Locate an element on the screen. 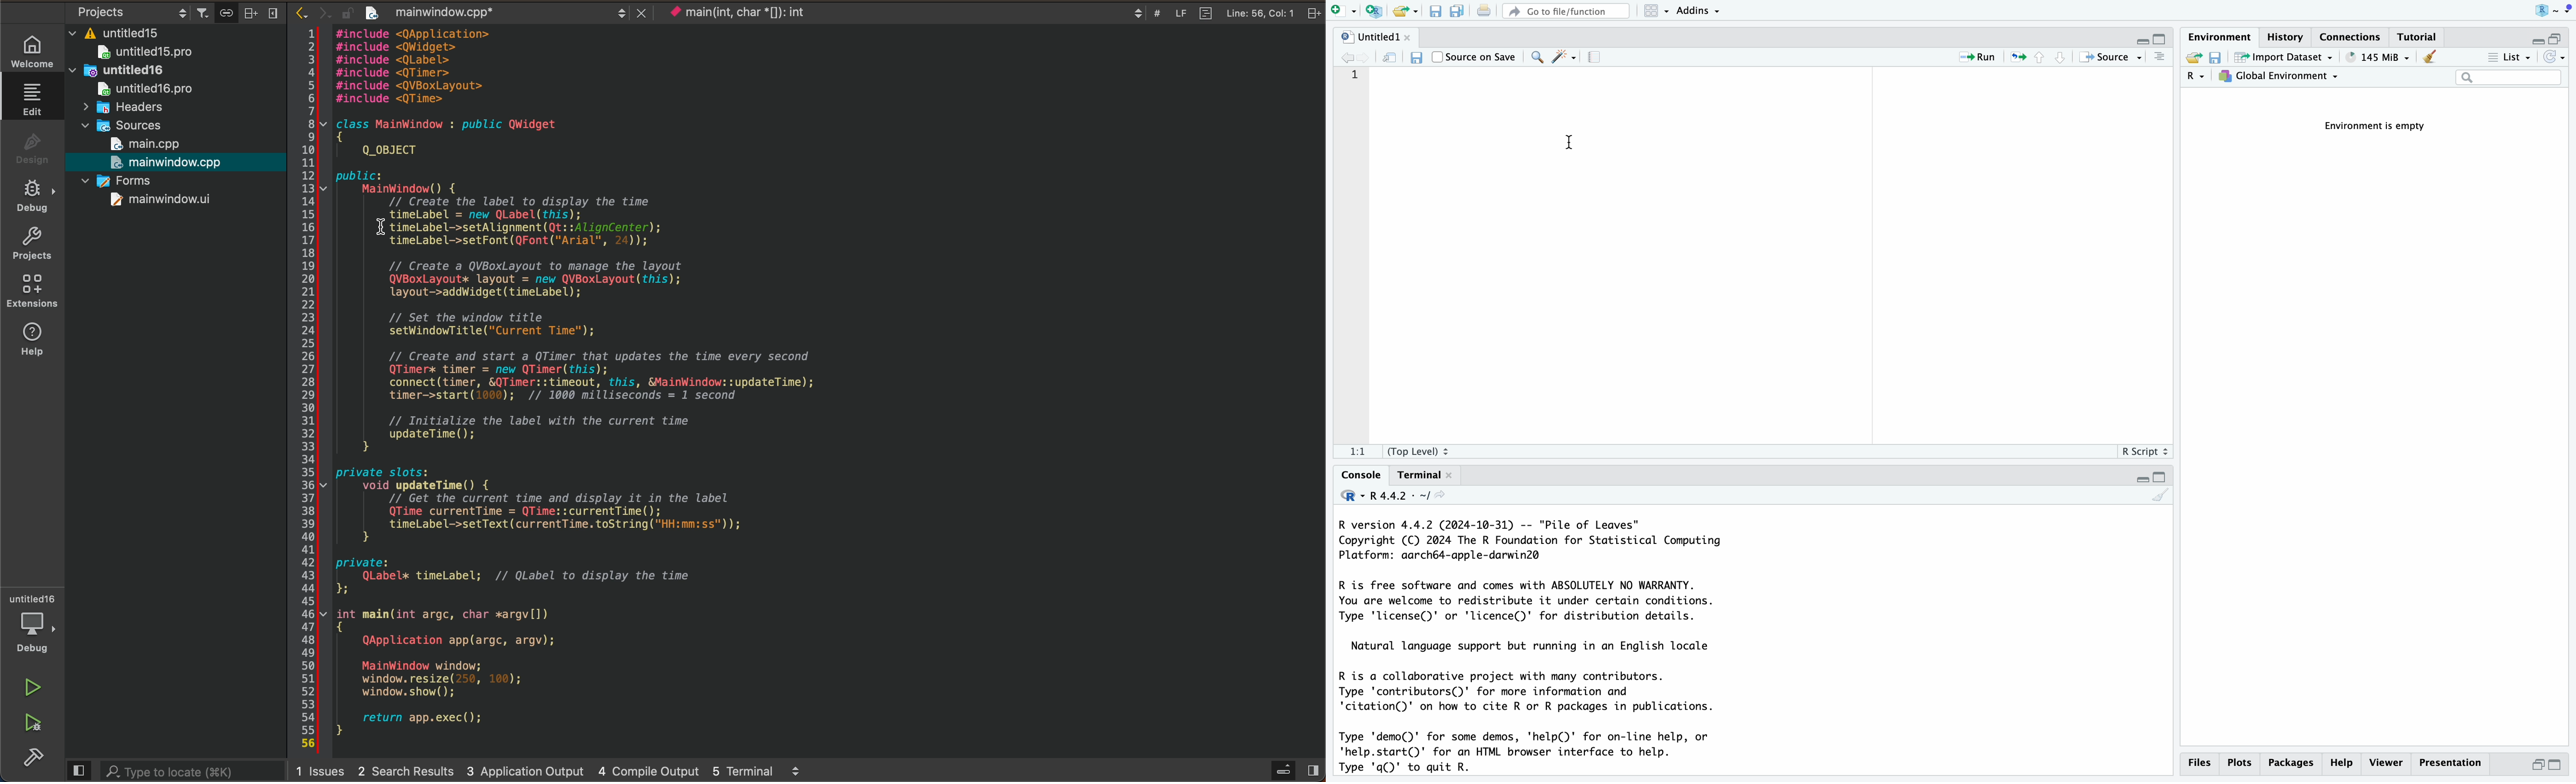  import dataset is located at coordinates (2284, 58).